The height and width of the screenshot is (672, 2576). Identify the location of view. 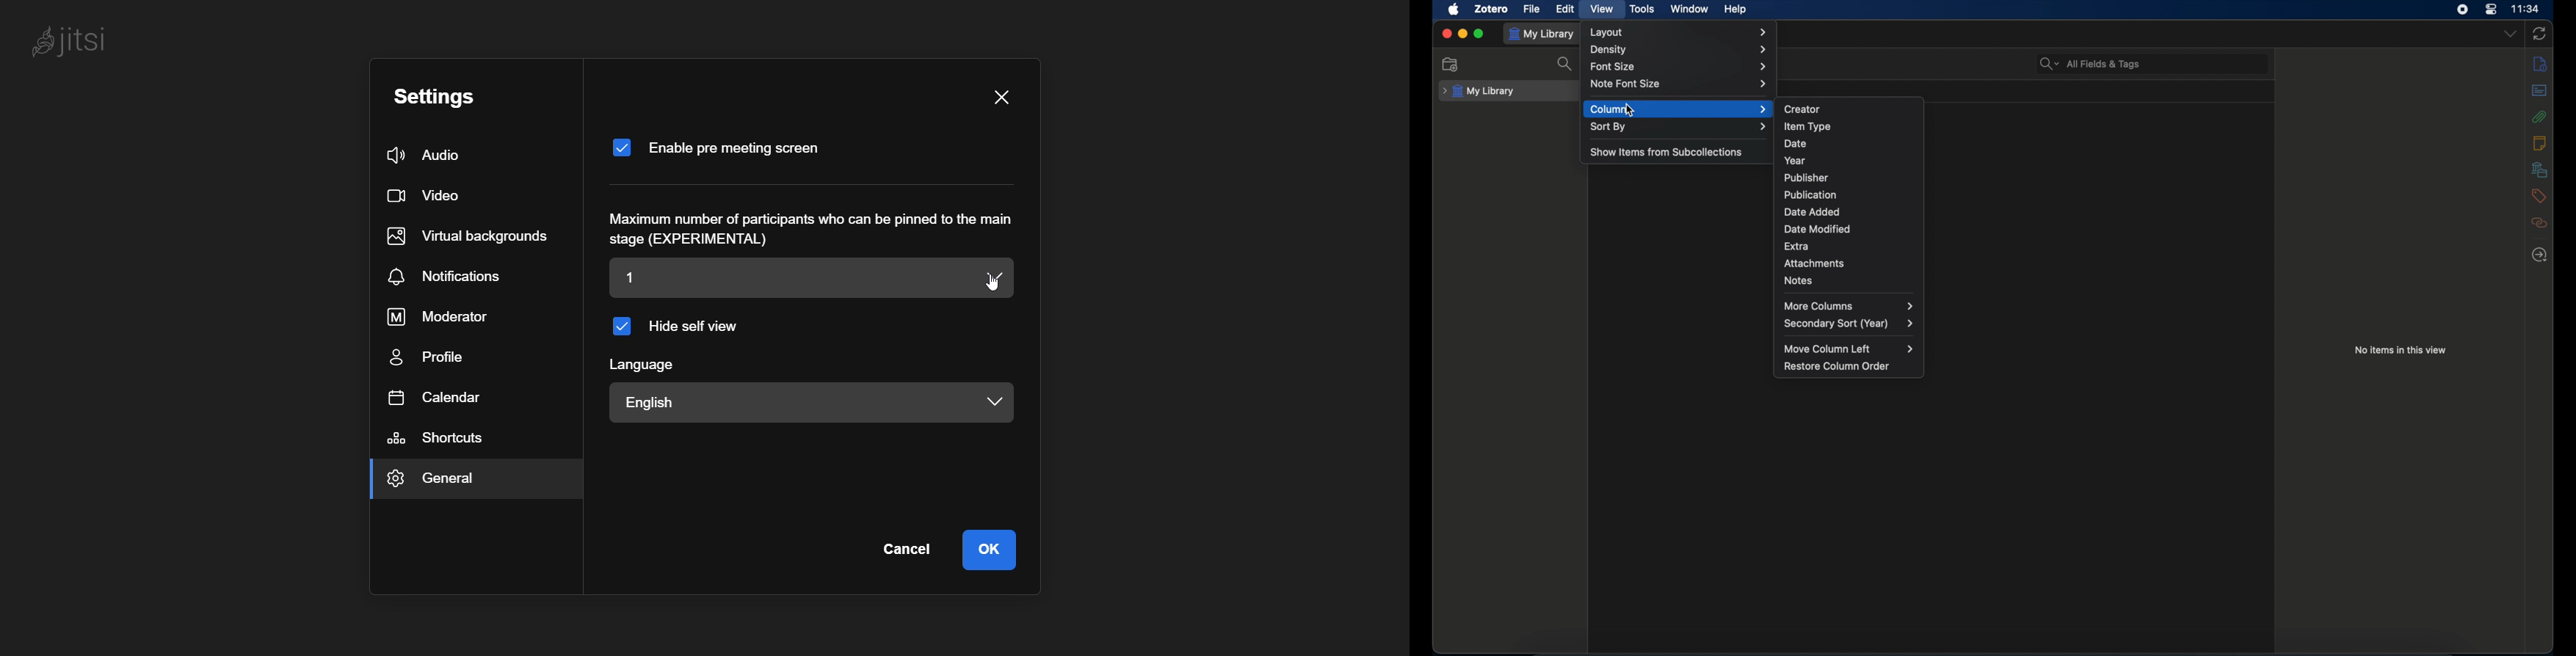
(1602, 9).